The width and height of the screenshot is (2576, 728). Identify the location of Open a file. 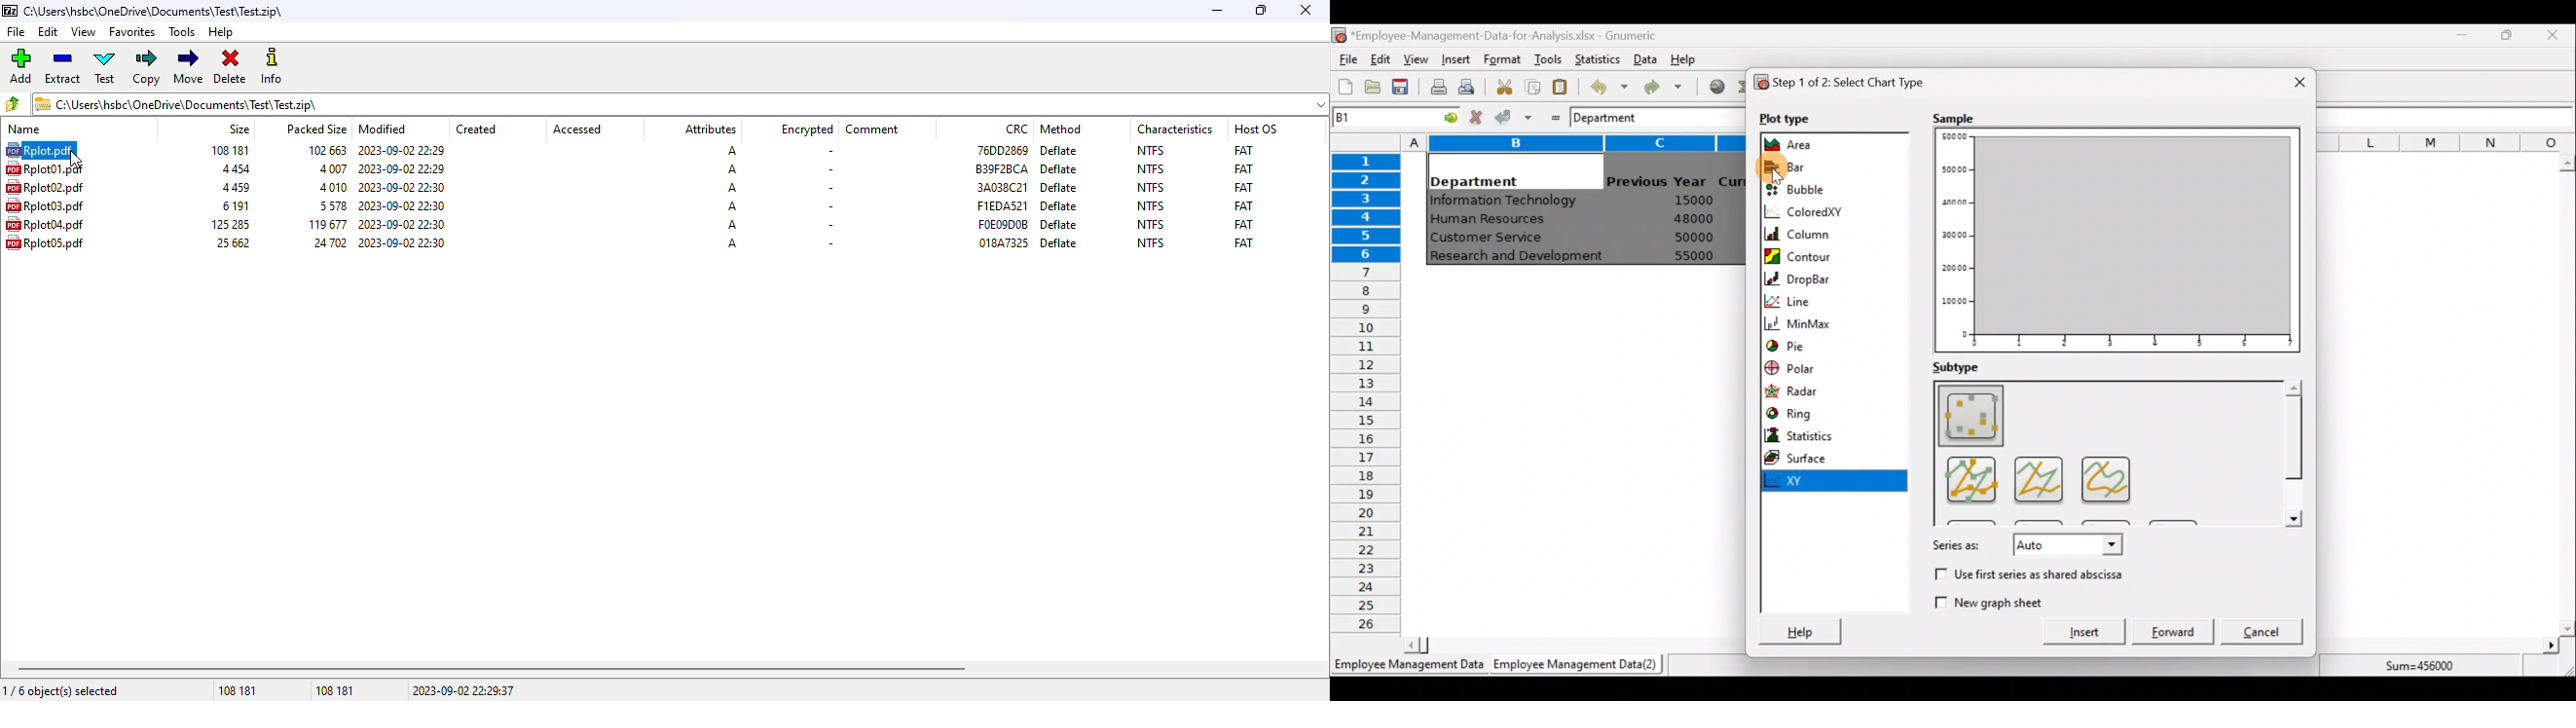
(1376, 88).